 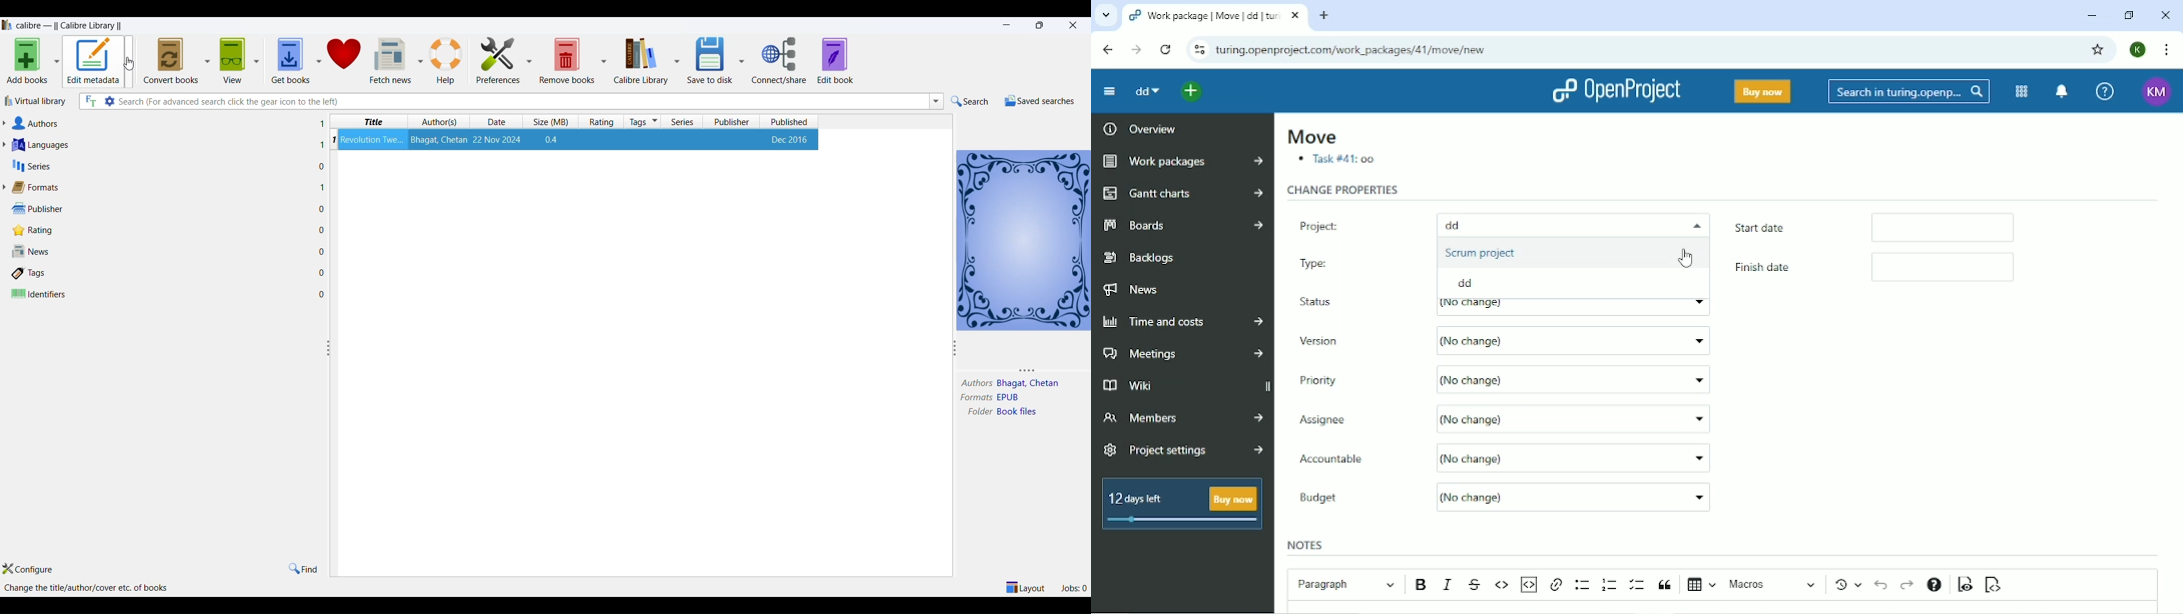 What do you see at coordinates (521, 101) in the screenshot?
I see `search box` at bounding box center [521, 101].